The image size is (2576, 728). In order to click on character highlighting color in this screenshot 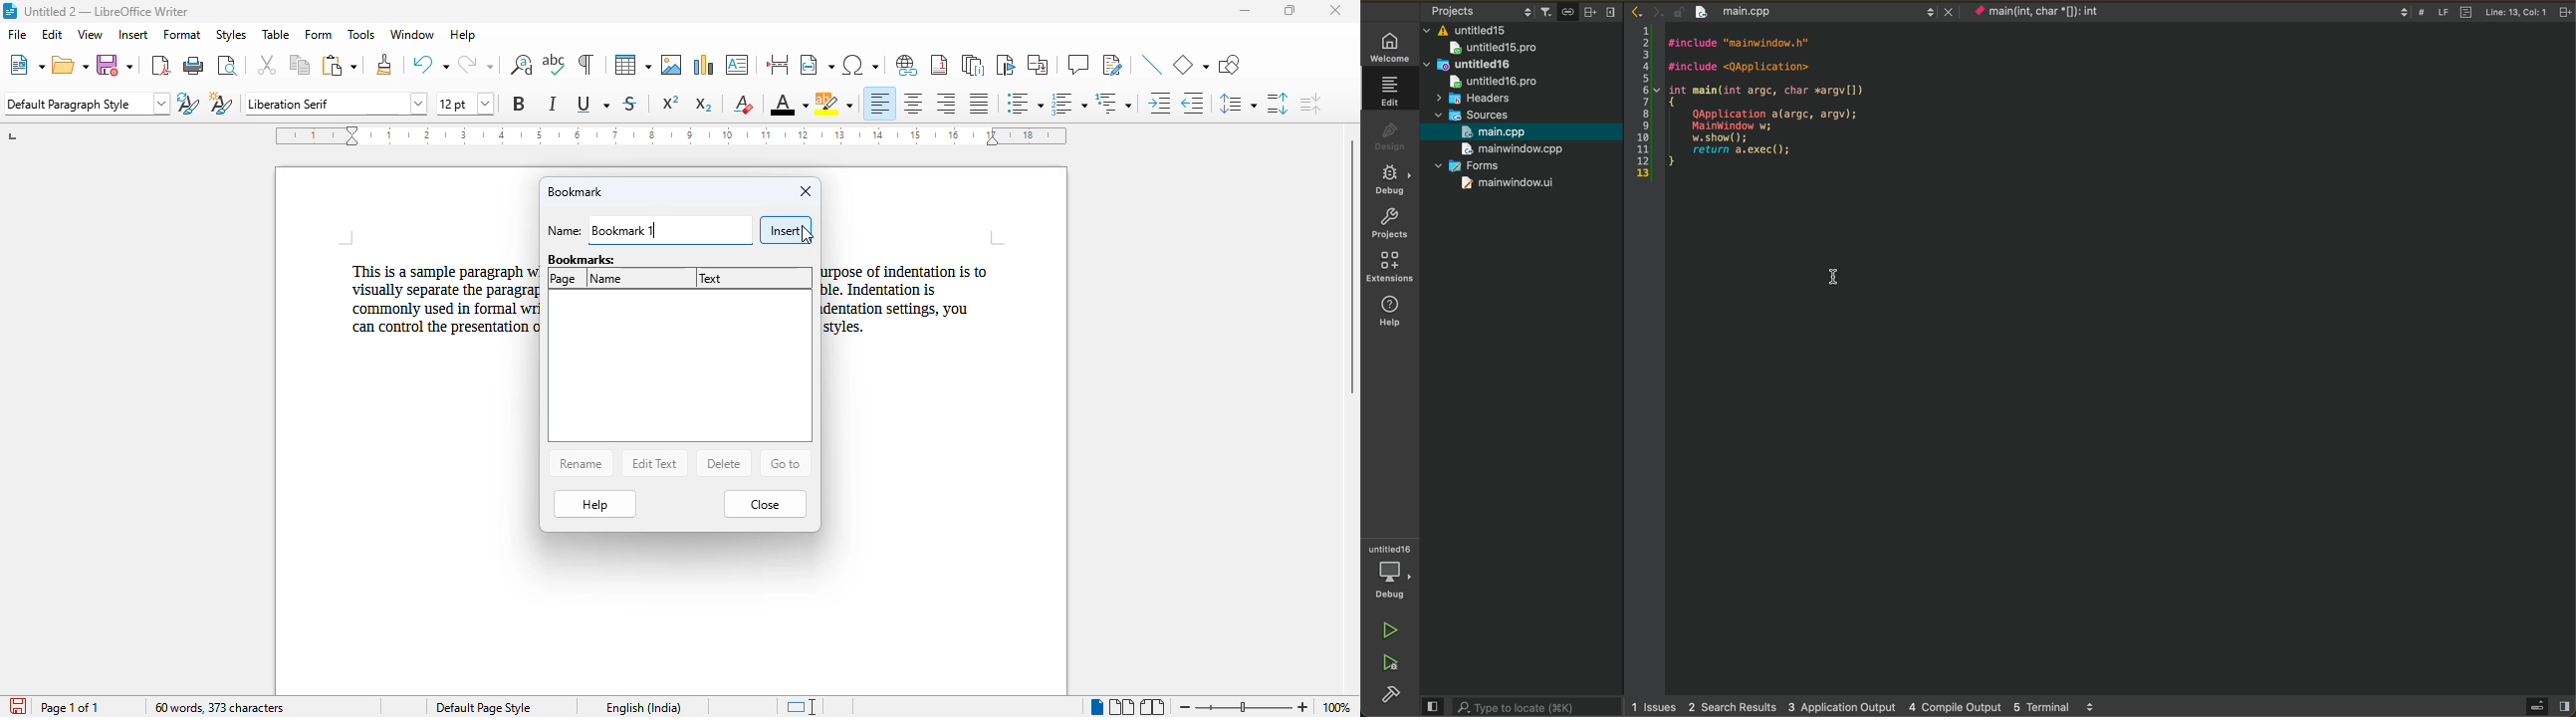, I will do `click(834, 104)`.